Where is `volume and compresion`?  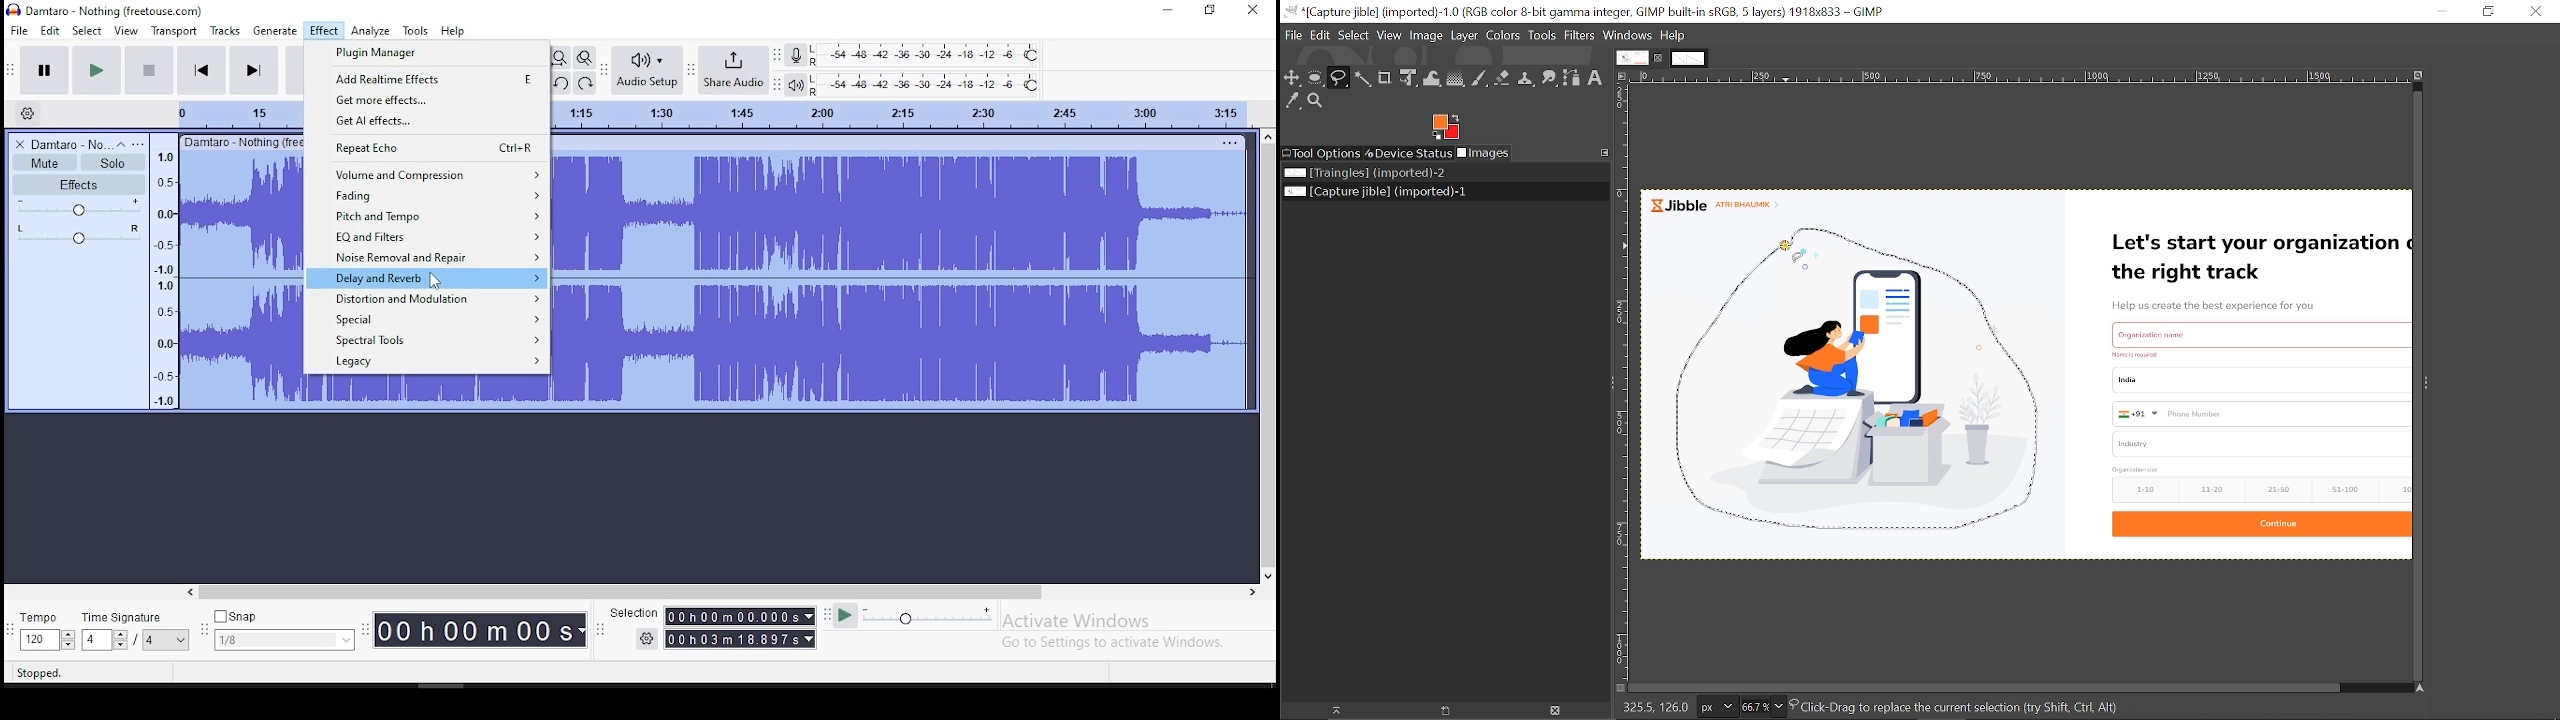
volume and compresion is located at coordinates (425, 174).